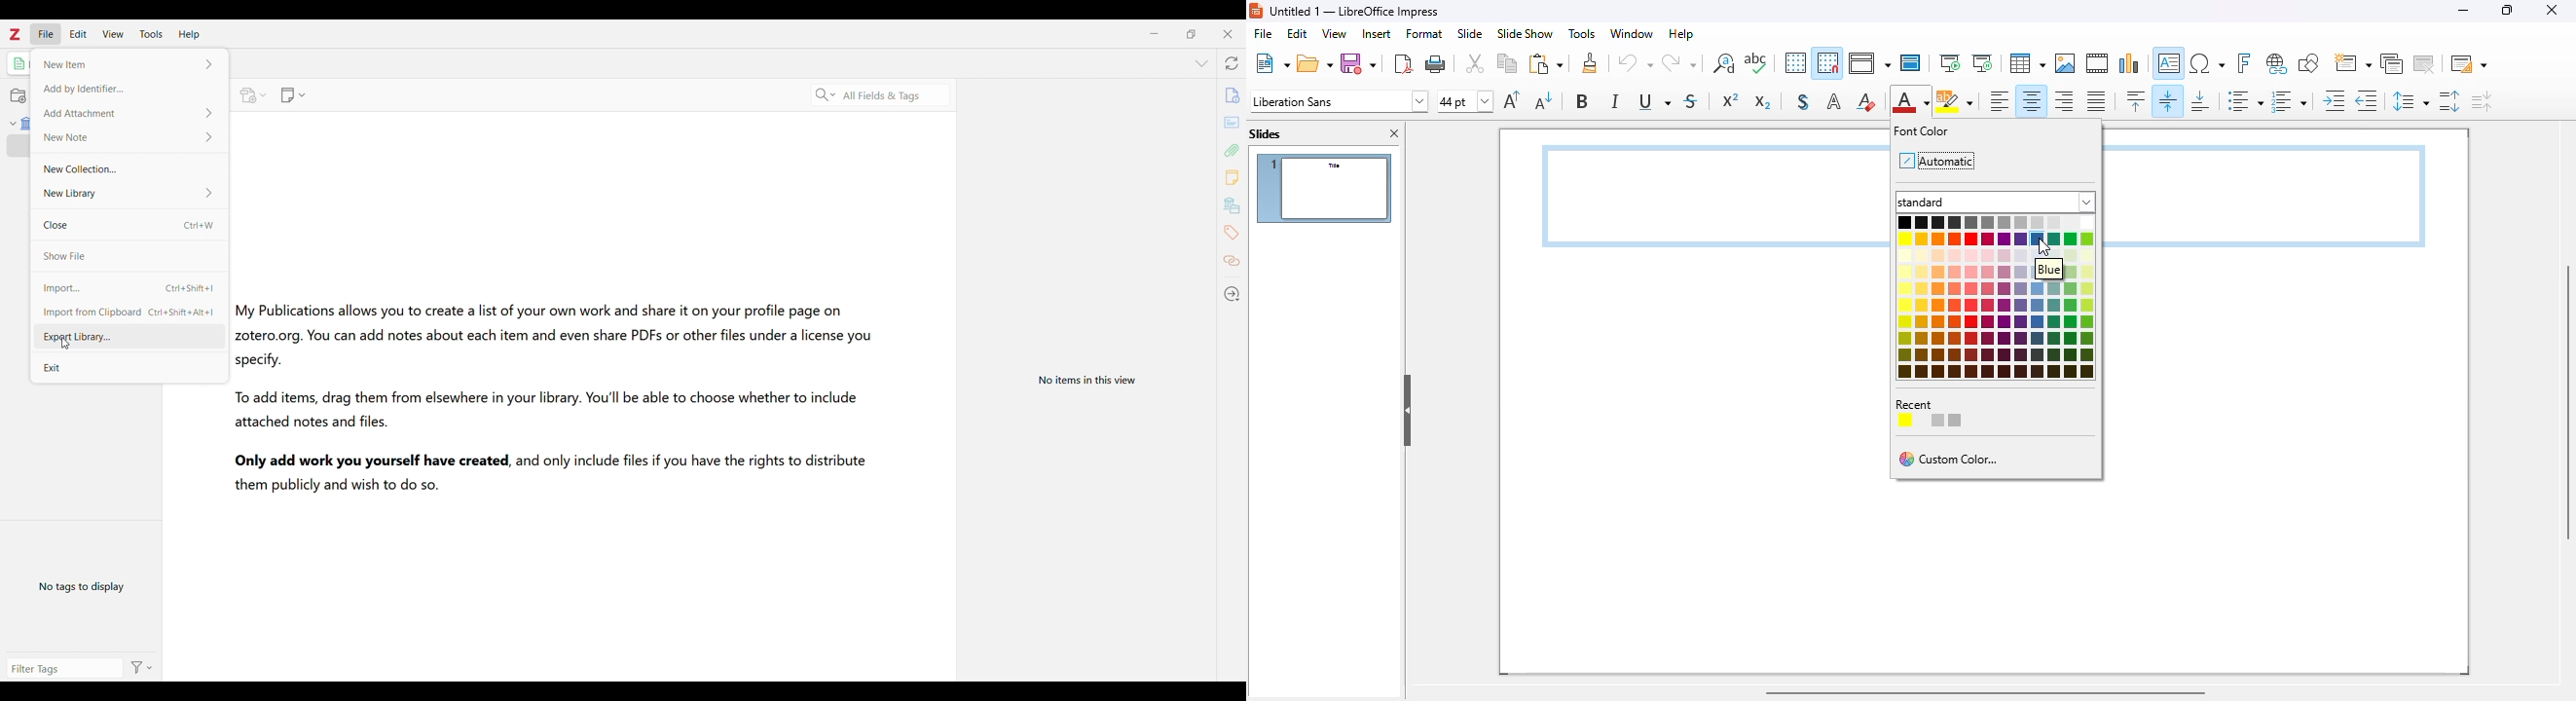 The height and width of the screenshot is (728, 2576). I want to click on Software logo, so click(15, 34).